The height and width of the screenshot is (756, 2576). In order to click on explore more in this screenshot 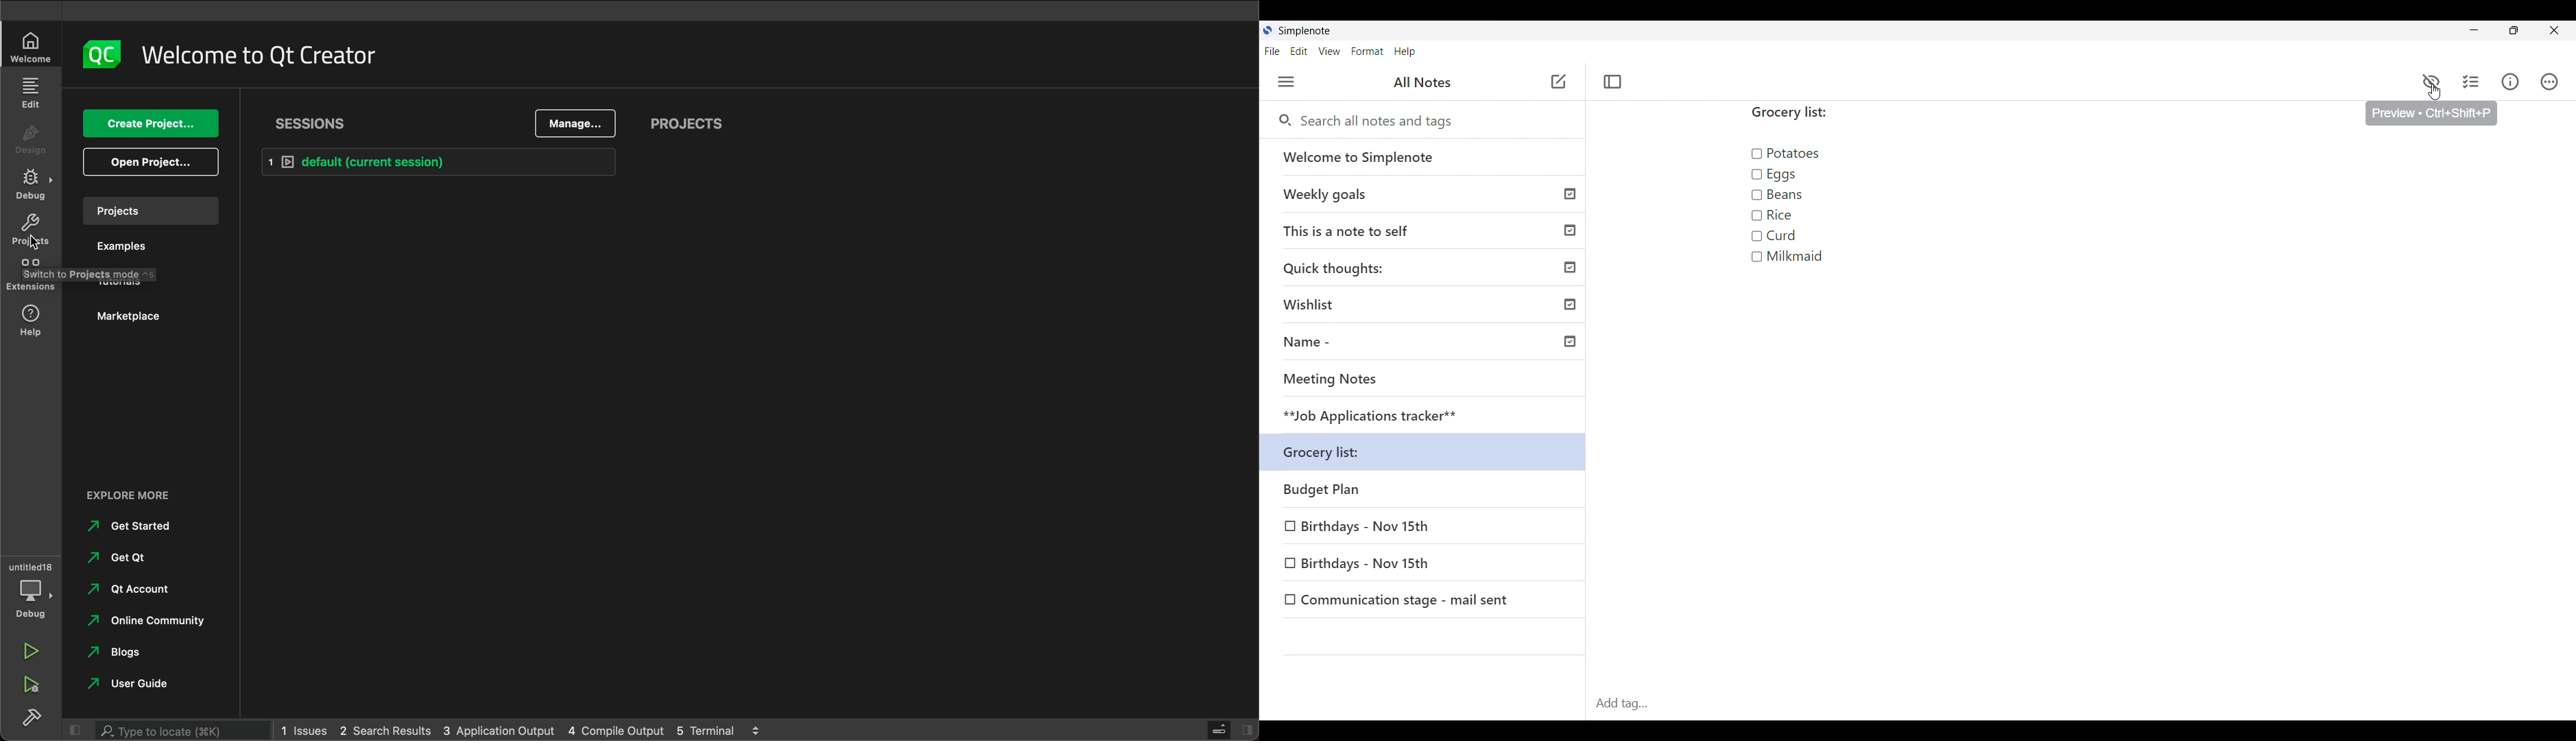, I will do `click(127, 499)`.